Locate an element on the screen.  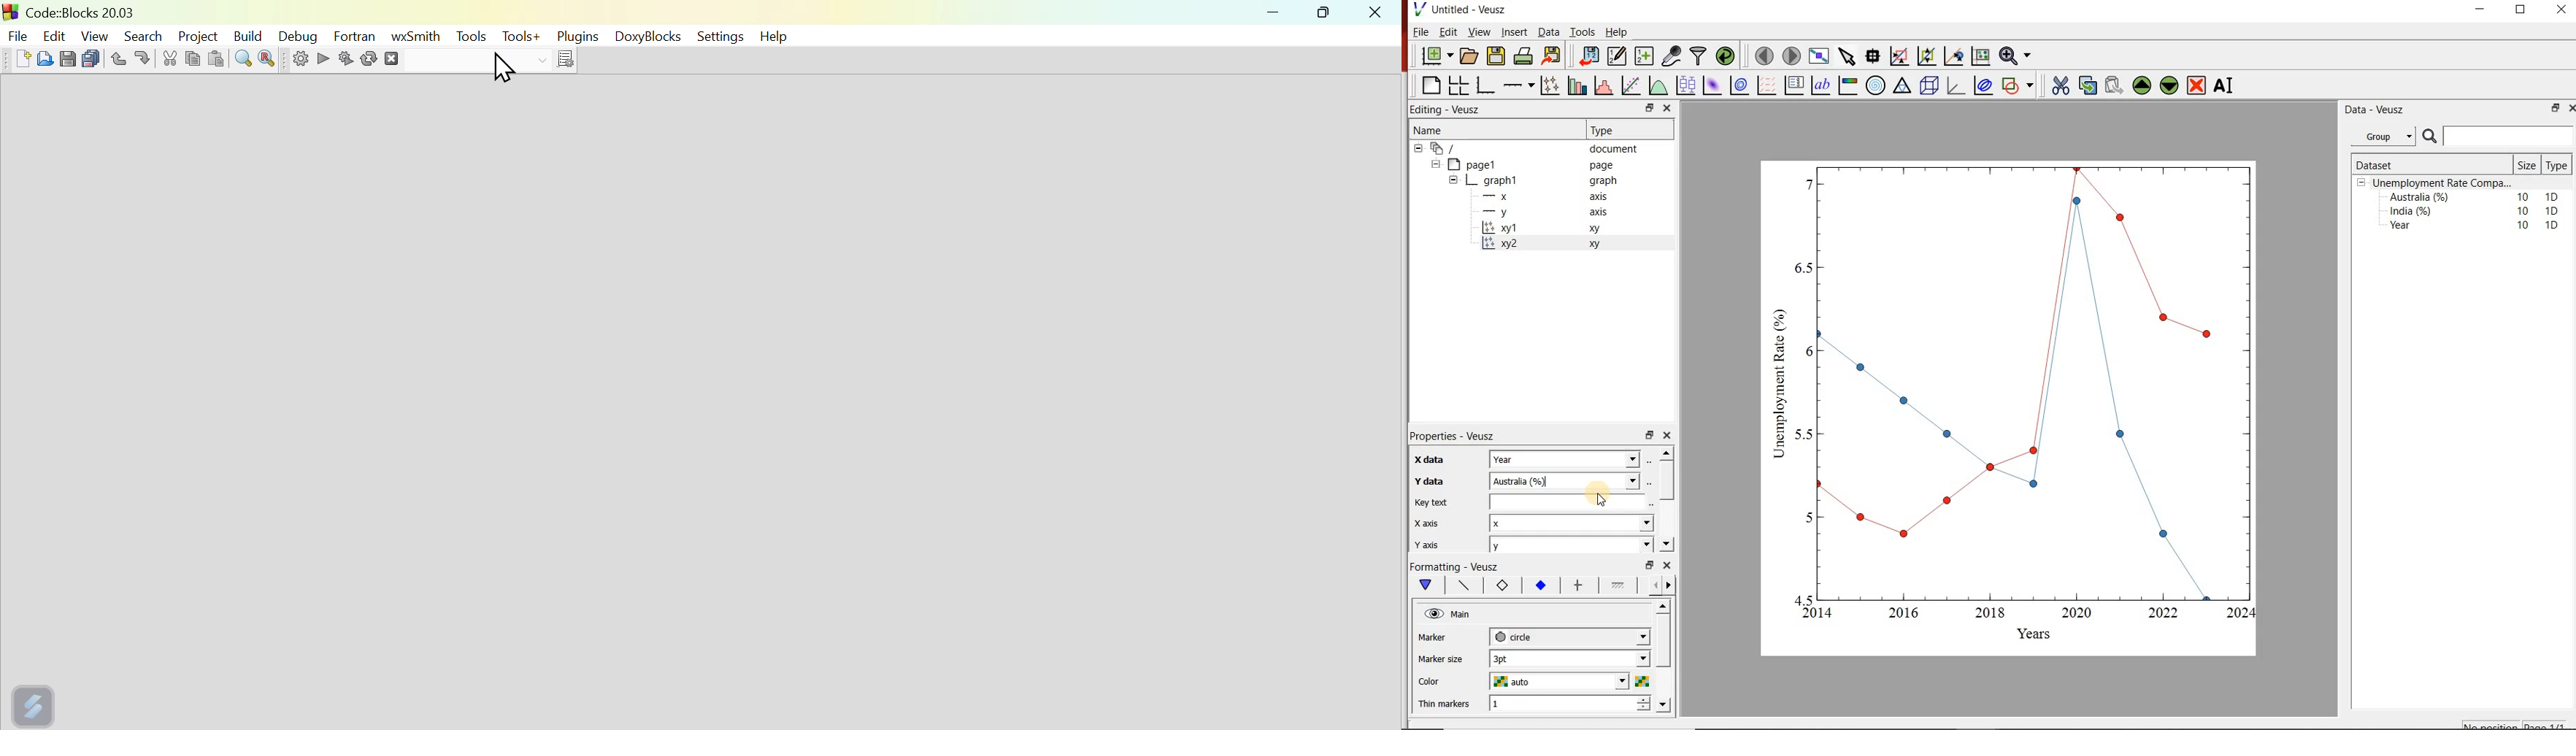
image color bar is located at coordinates (1848, 86).